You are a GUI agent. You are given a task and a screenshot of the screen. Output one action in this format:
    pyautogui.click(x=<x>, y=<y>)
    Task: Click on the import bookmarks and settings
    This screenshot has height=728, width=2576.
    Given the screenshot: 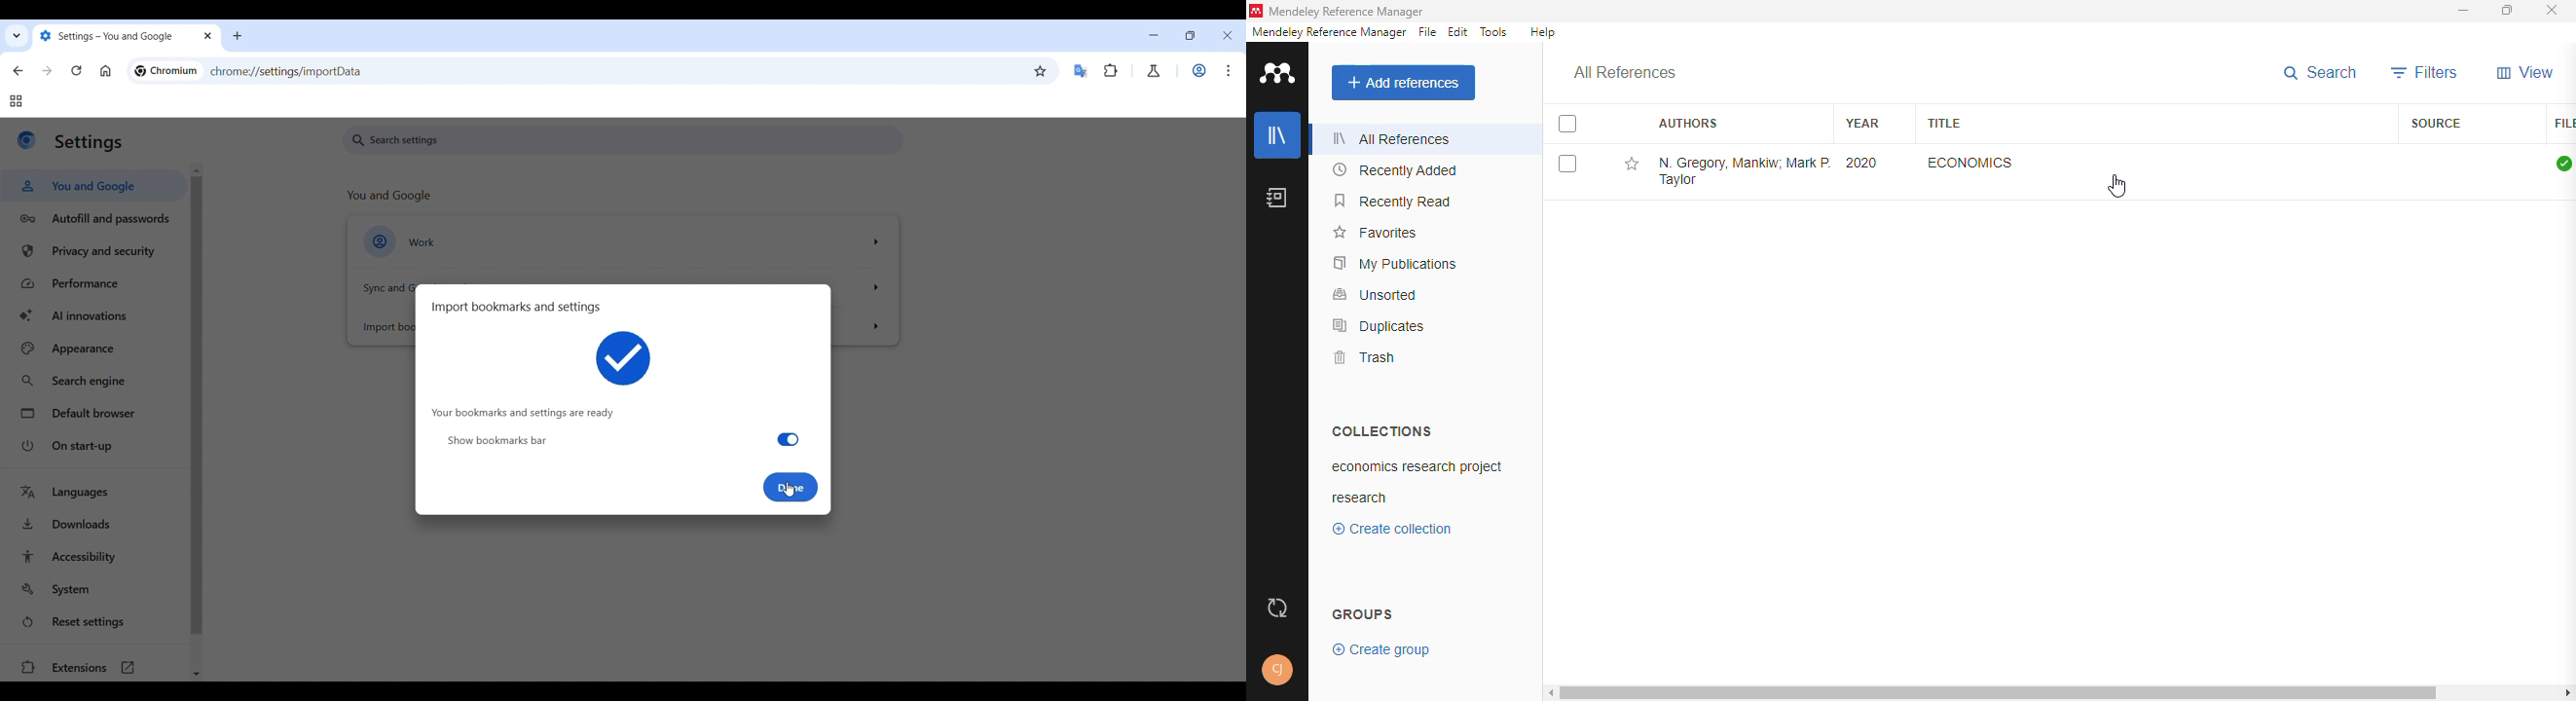 What is the action you would take?
    pyautogui.click(x=521, y=304)
    